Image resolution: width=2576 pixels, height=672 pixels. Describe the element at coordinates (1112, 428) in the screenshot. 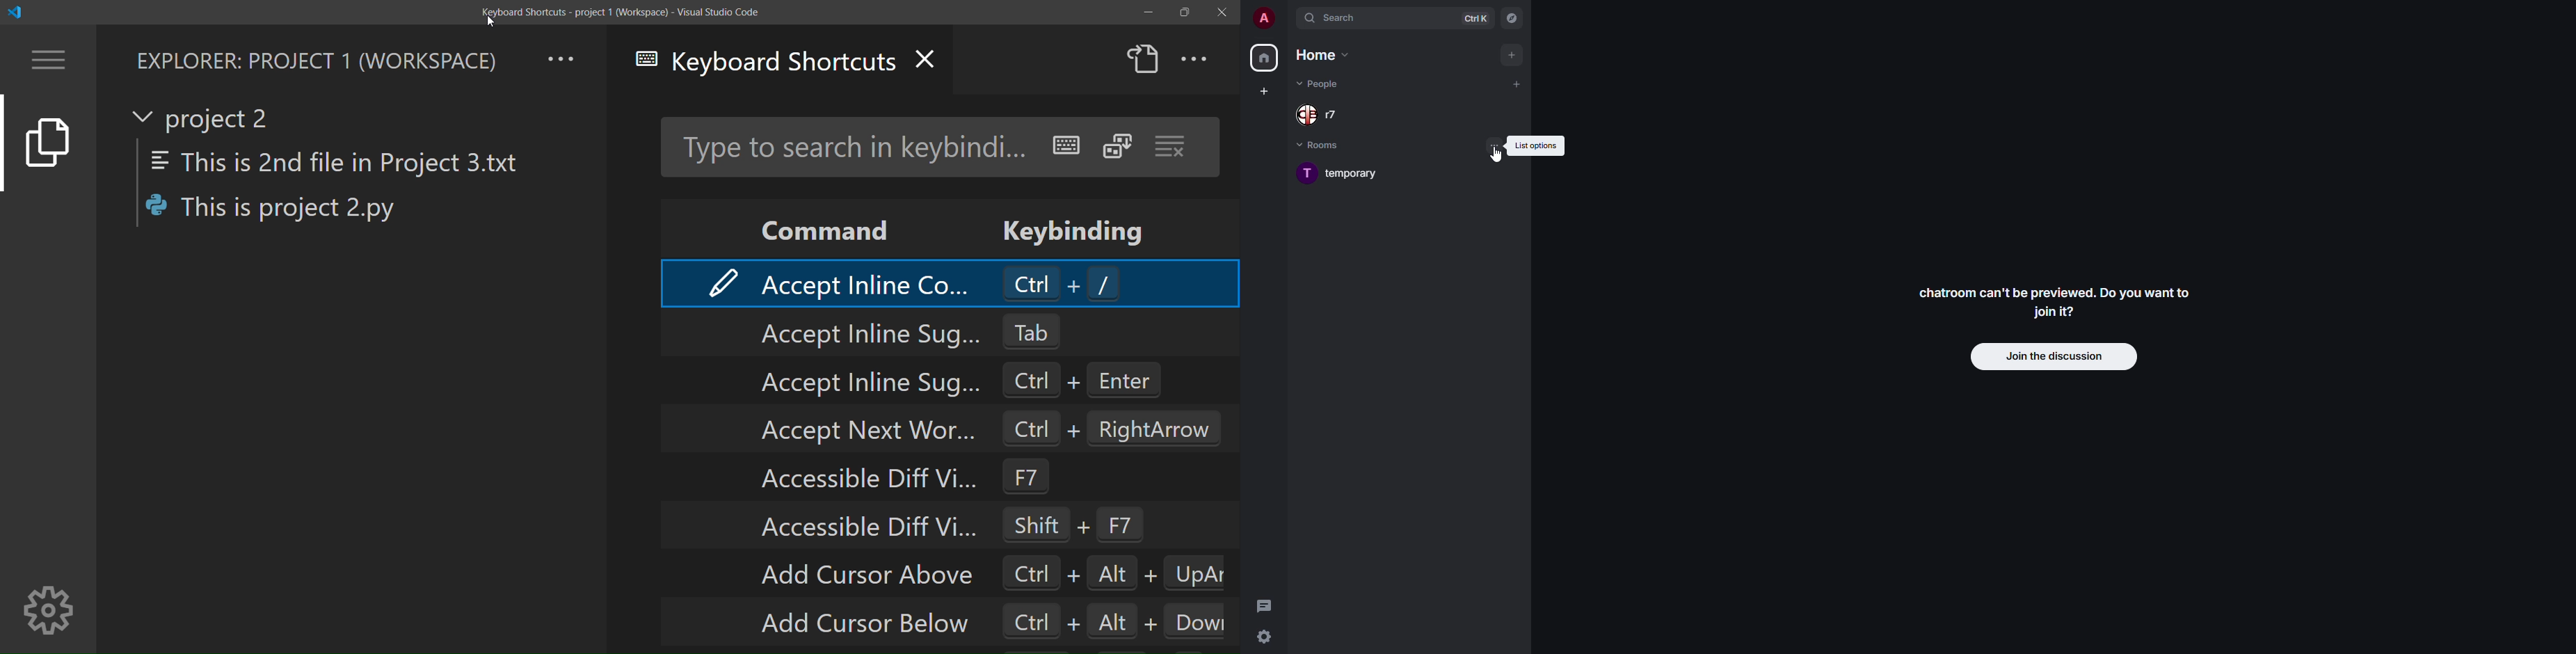

I see `ctrl + righarrow` at that location.